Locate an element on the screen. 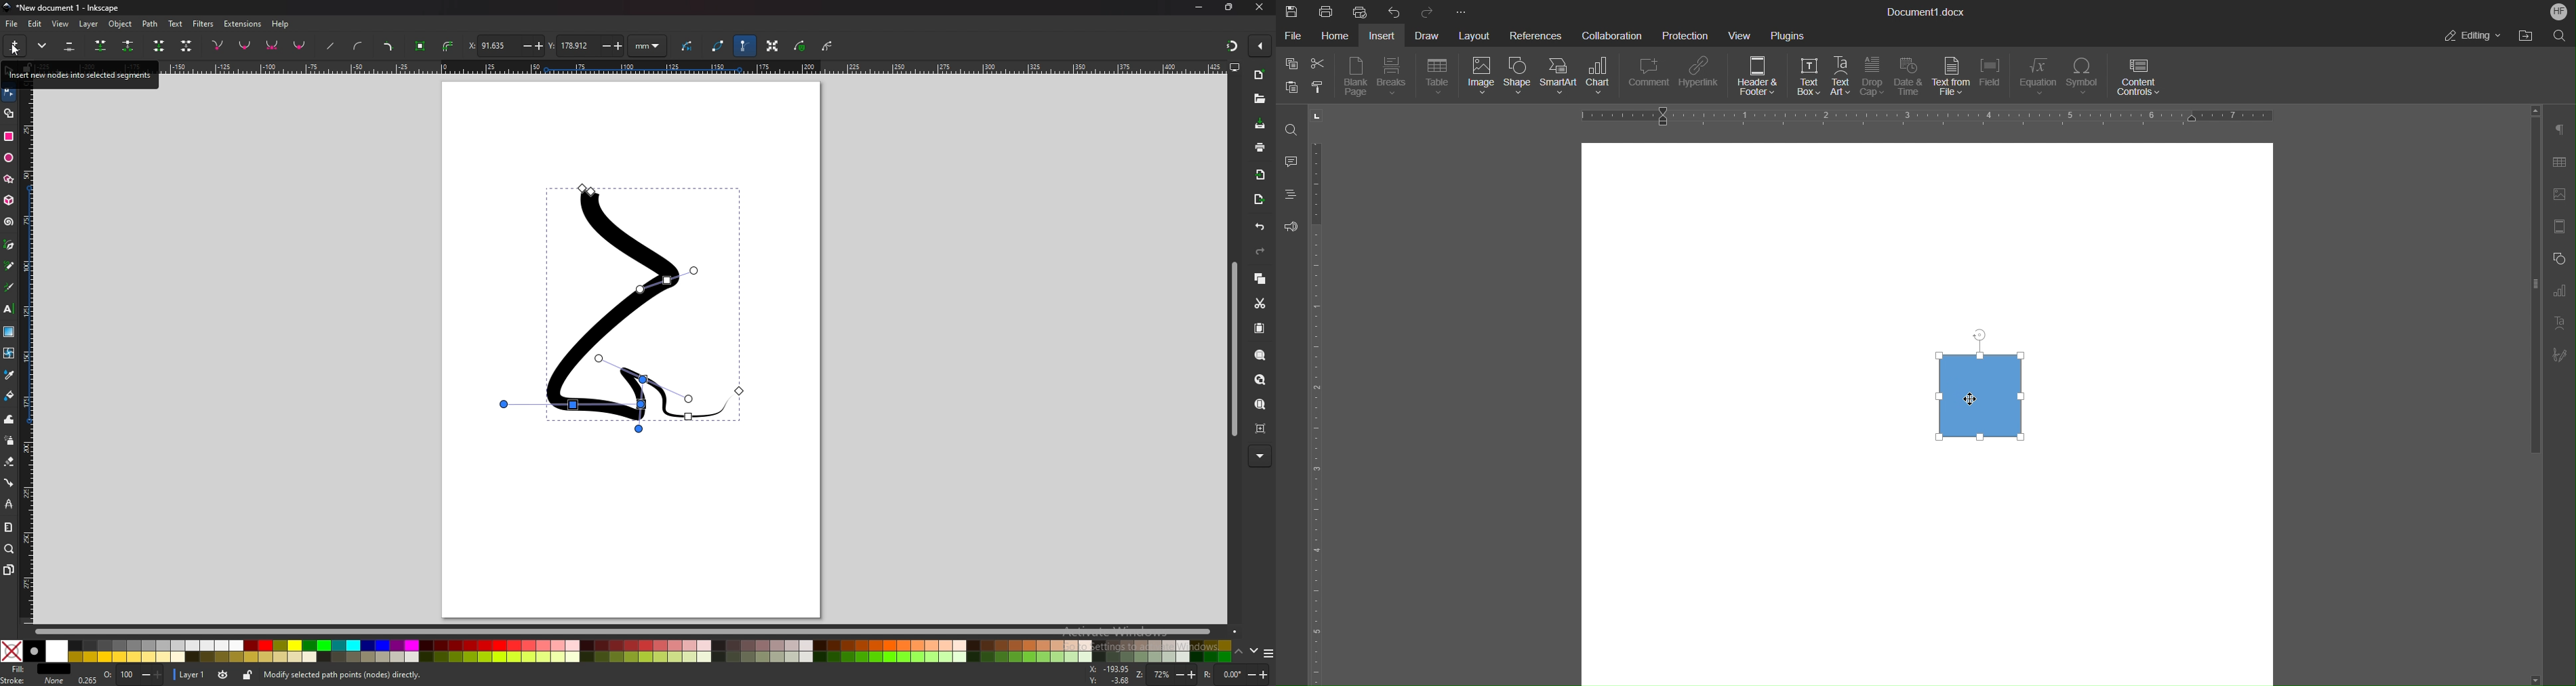 Image resolution: width=2576 pixels, height=700 pixels. more is located at coordinates (1260, 456).